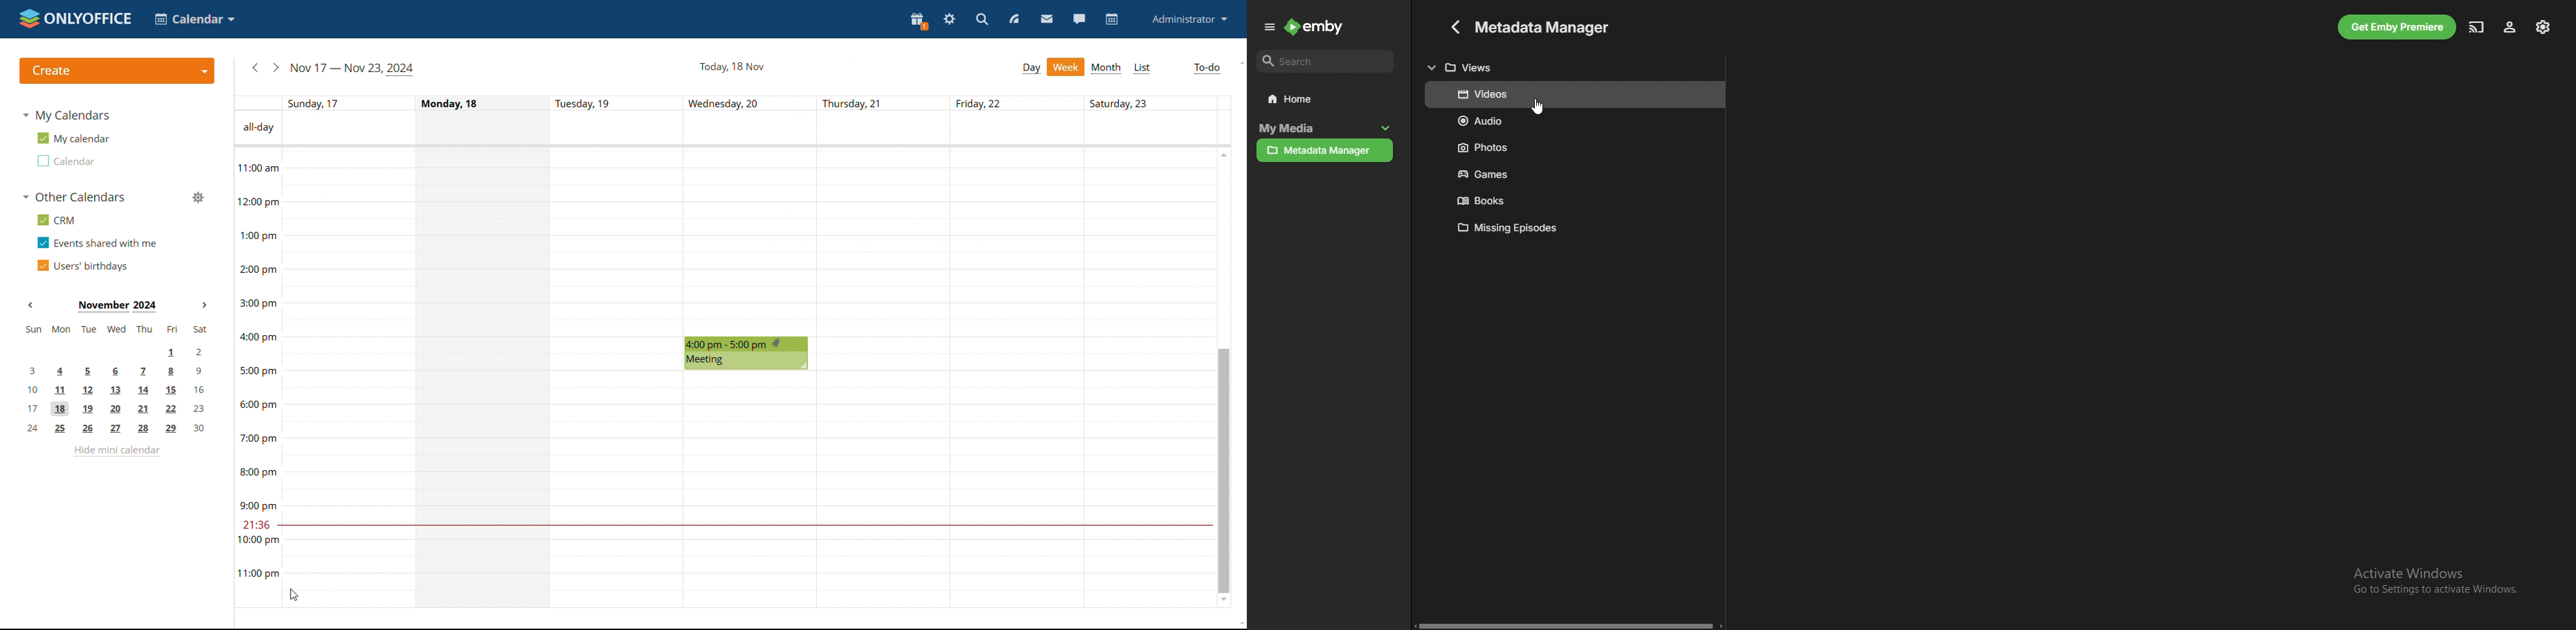 The width and height of the screenshot is (2576, 644). Describe the element at coordinates (731, 67) in the screenshot. I see `current date` at that location.